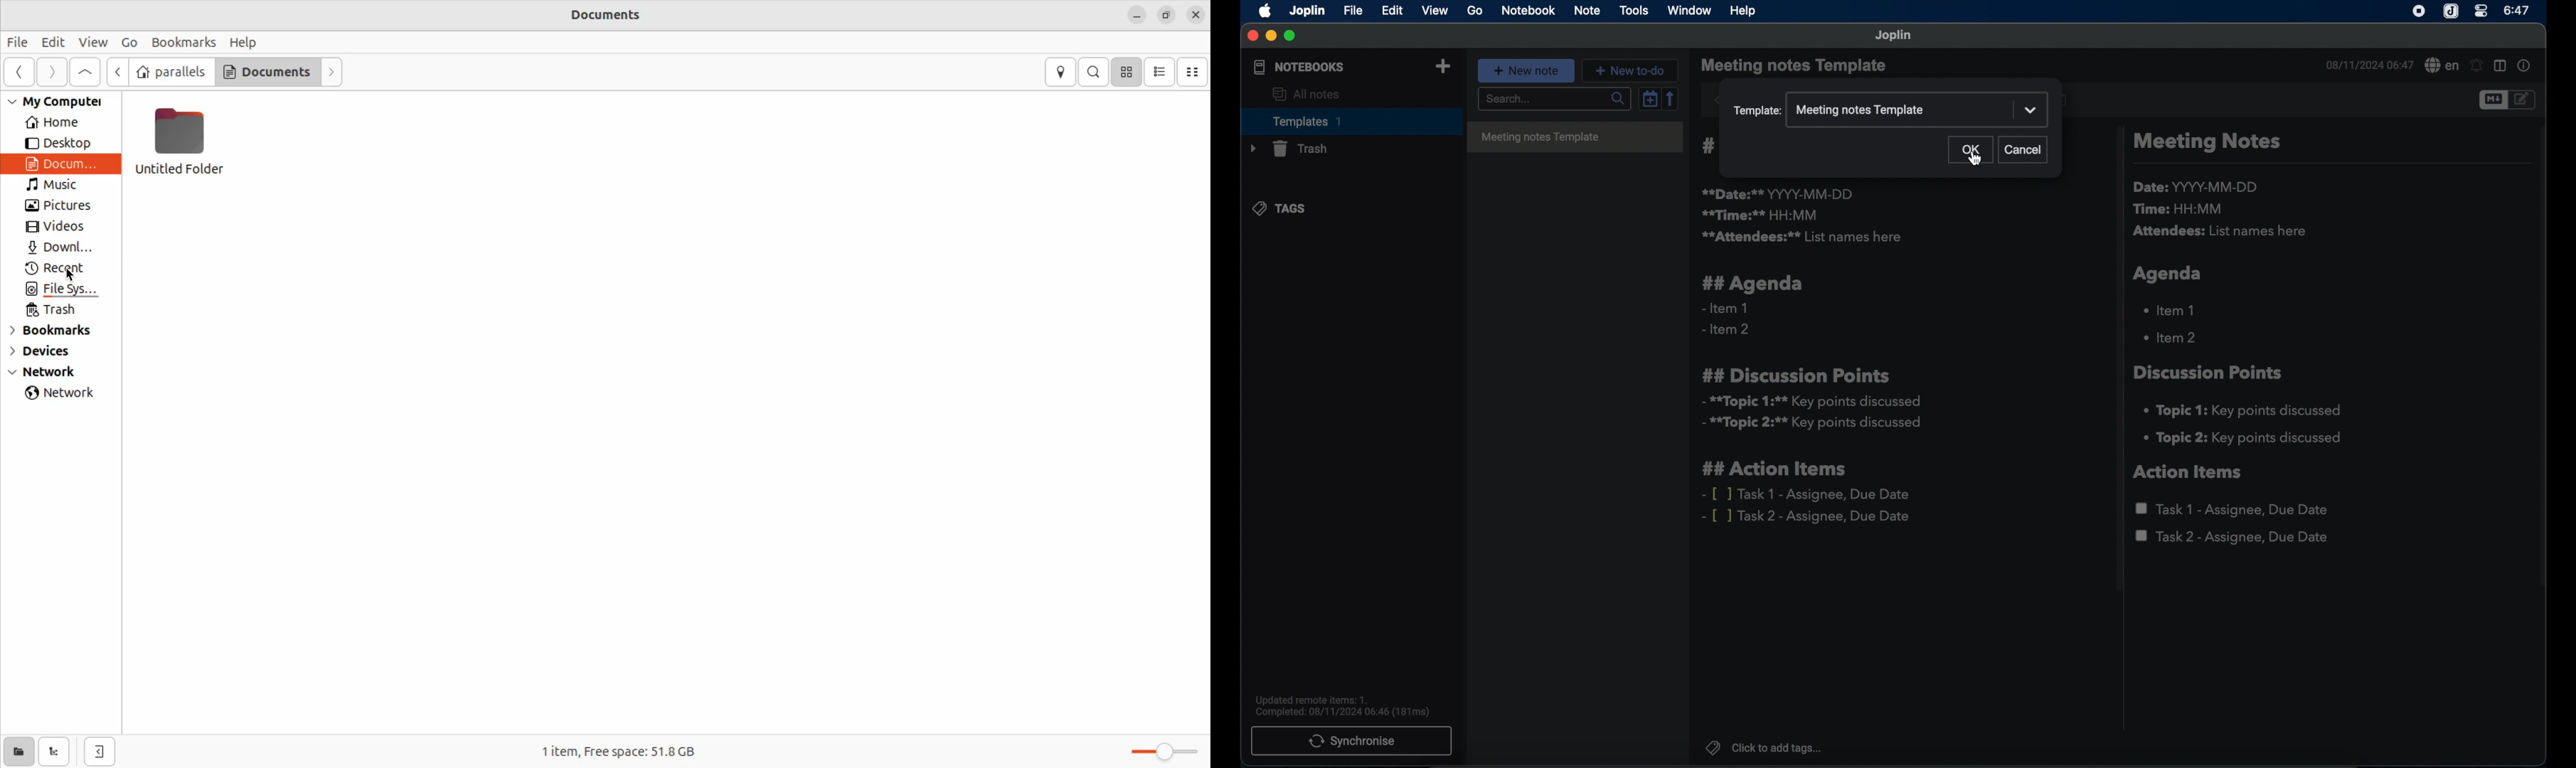 This screenshot has height=784, width=2576. Describe the element at coordinates (1162, 72) in the screenshot. I see `list view` at that location.